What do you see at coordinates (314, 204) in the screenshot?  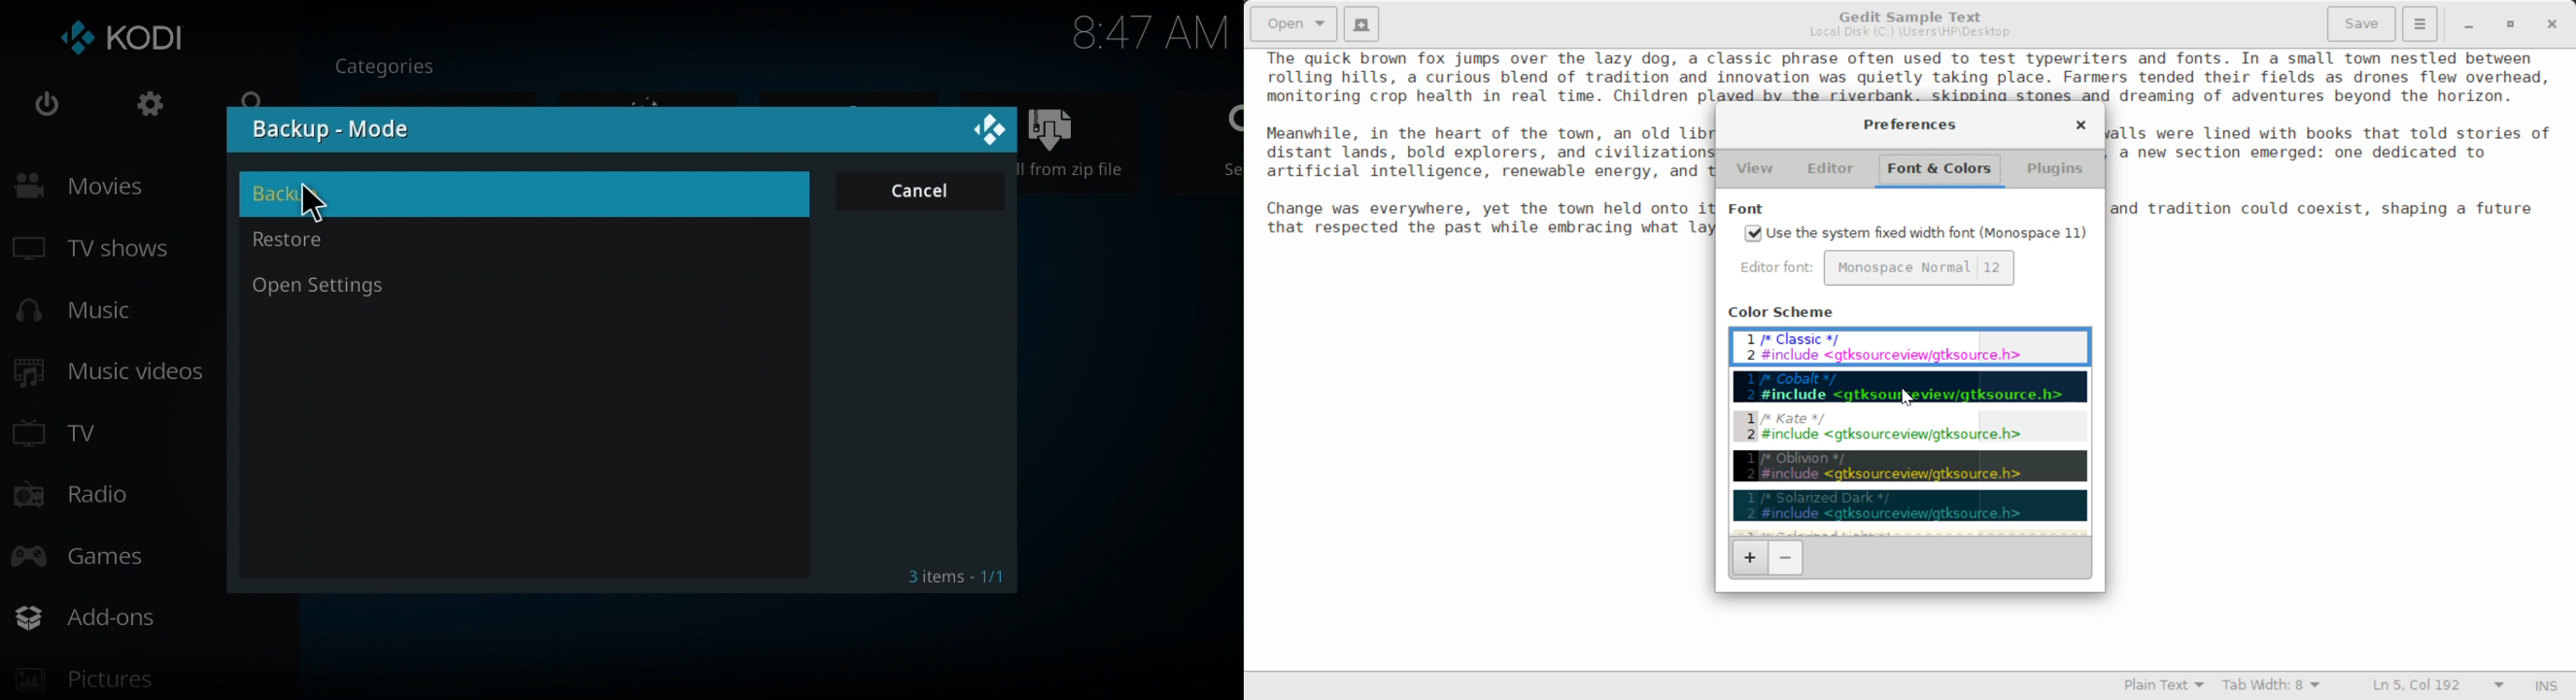 I see `cursor` at bounding box center [314, 204].